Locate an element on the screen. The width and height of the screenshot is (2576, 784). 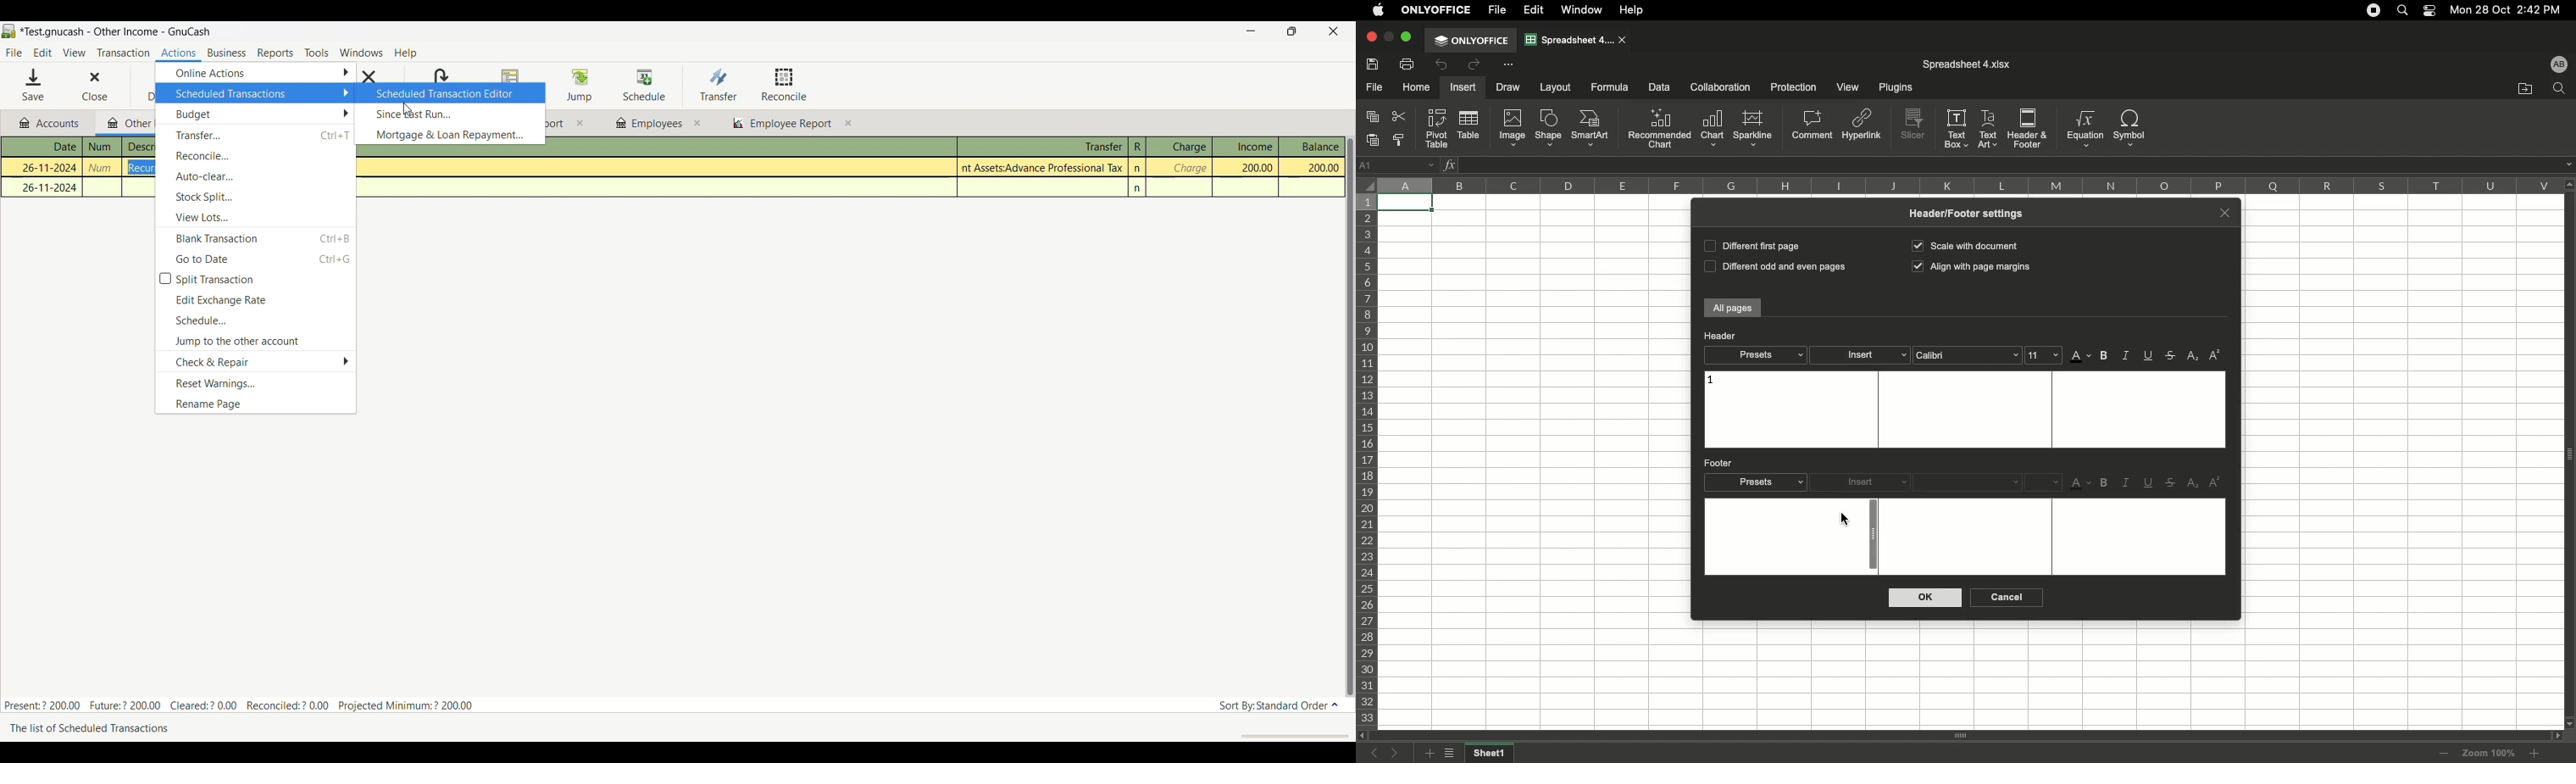
Cut is located at coordinates (1401, 116).